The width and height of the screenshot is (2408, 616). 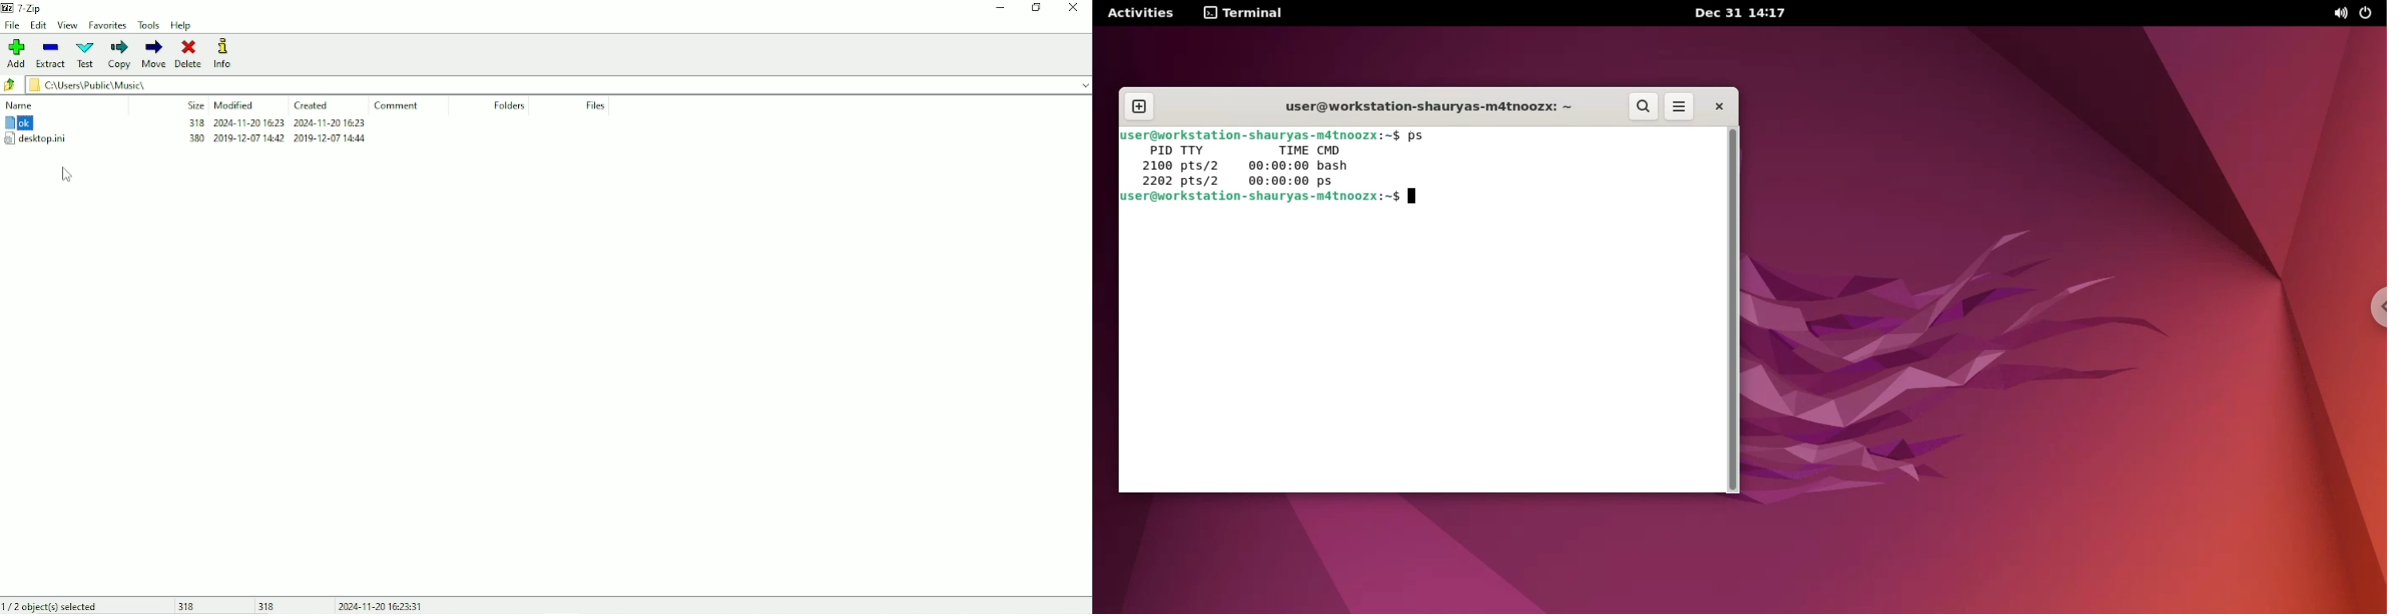 I want to click on Help, so click(x=182, y=26).